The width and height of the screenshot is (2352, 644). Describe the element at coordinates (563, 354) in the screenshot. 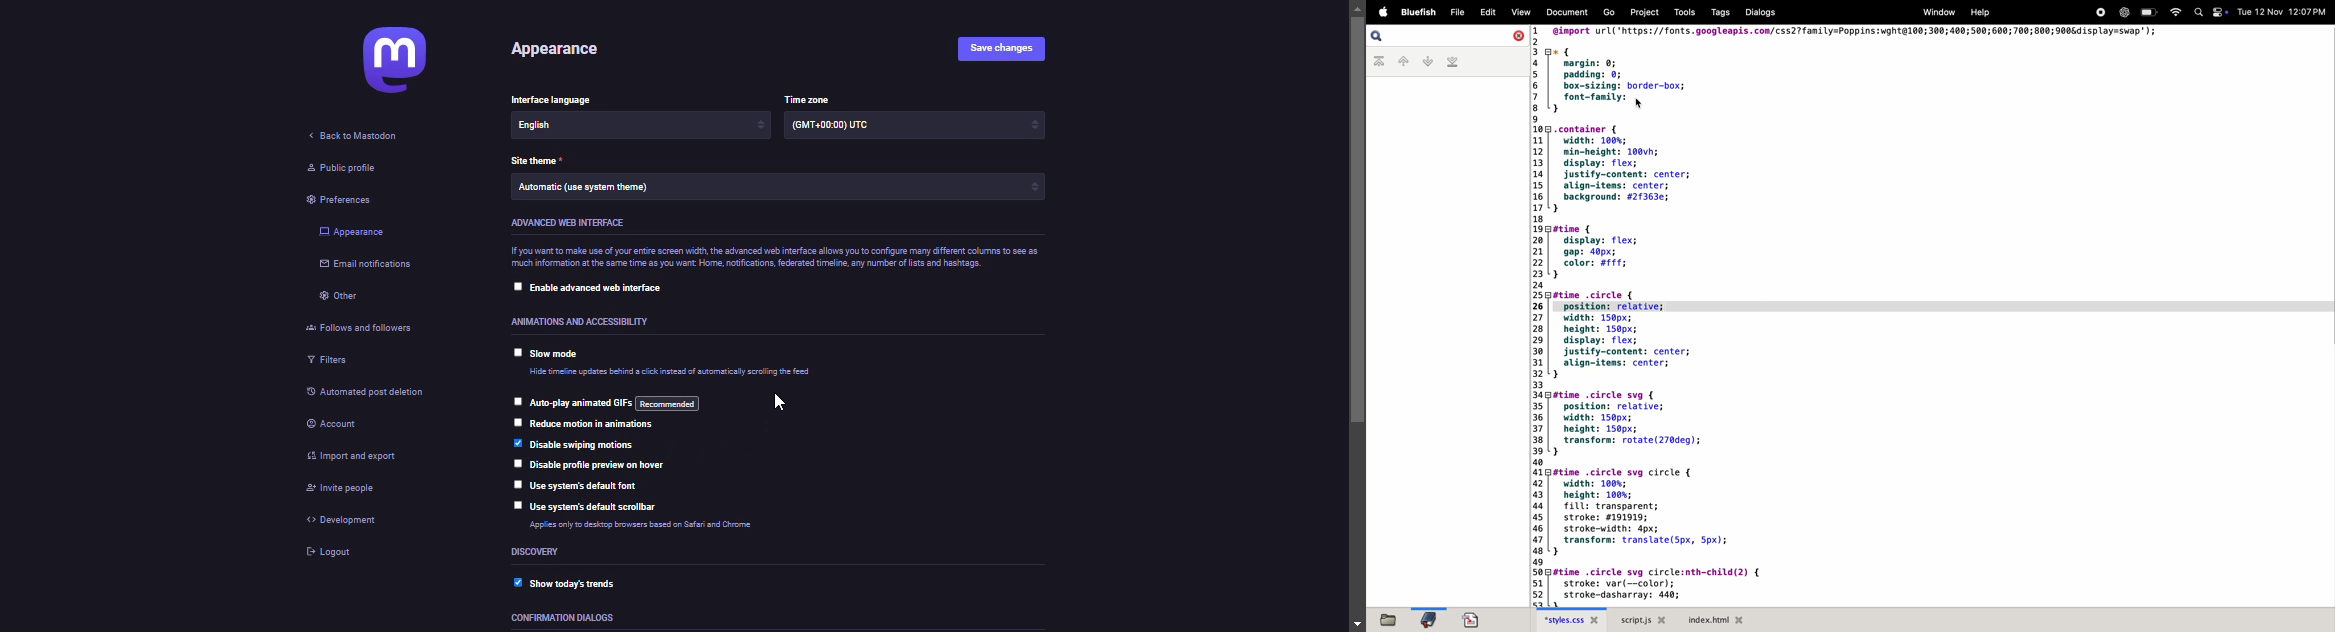

I see `slow mode` at that location.